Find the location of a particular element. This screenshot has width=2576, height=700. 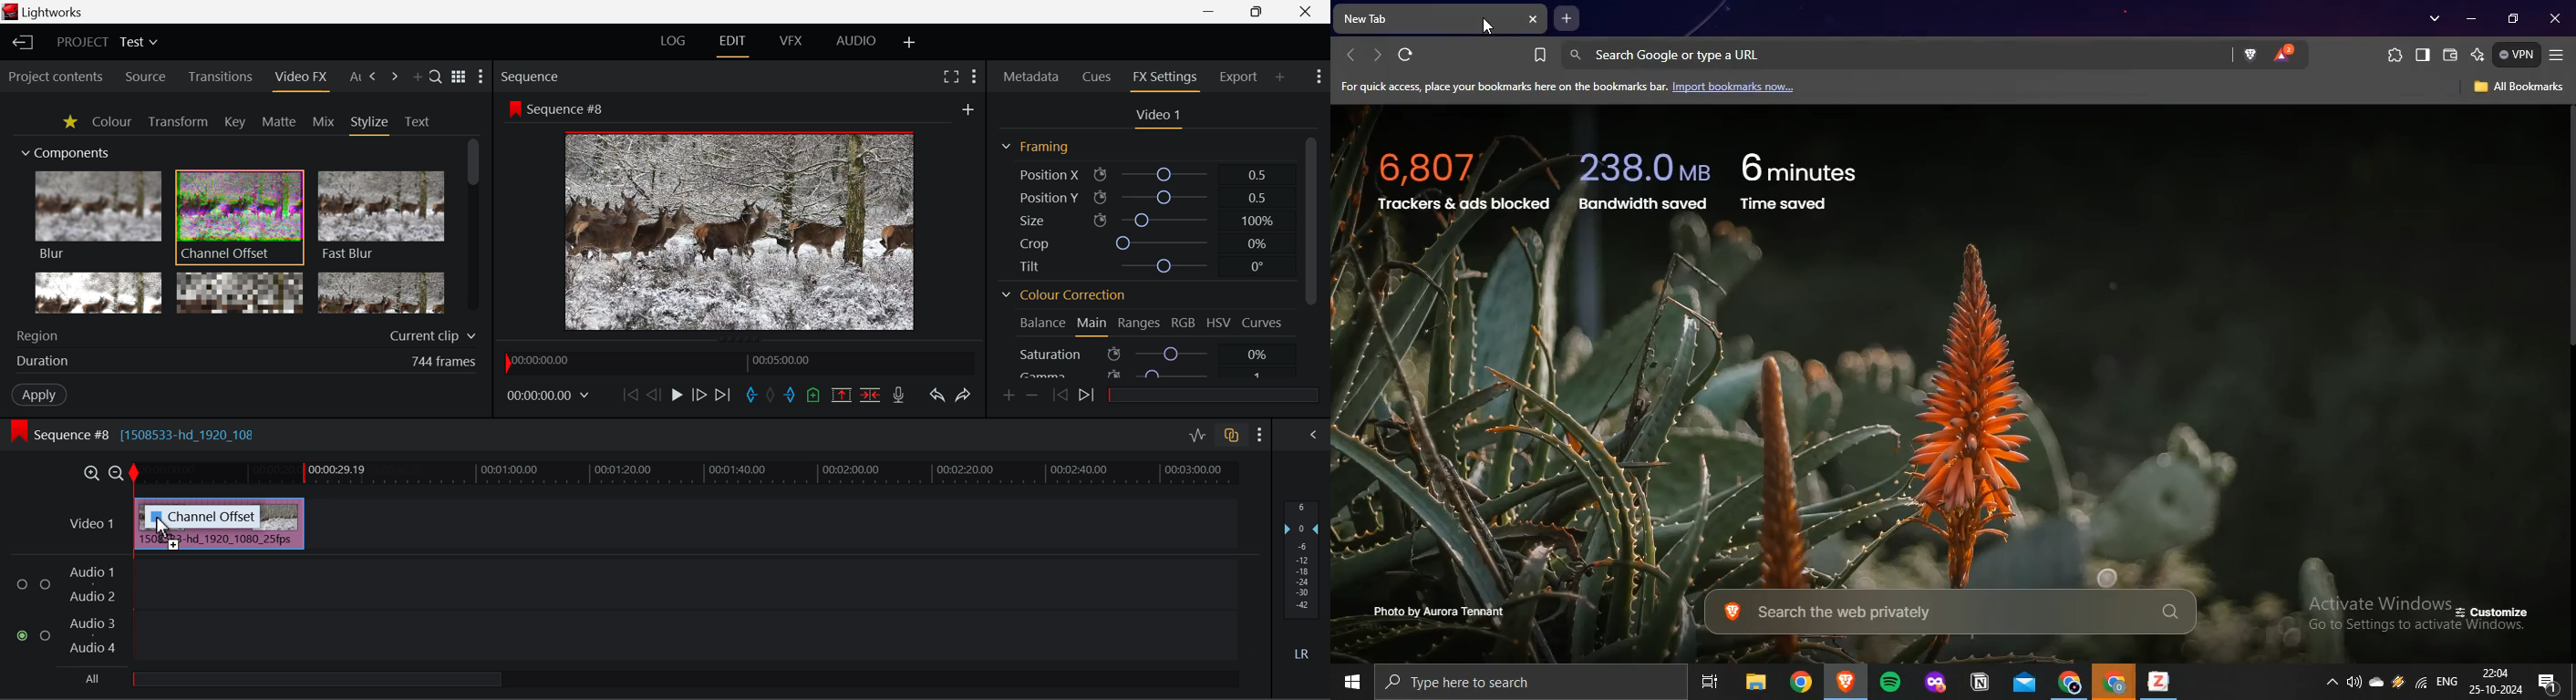

Video FX is located at coordinates (300, 80).